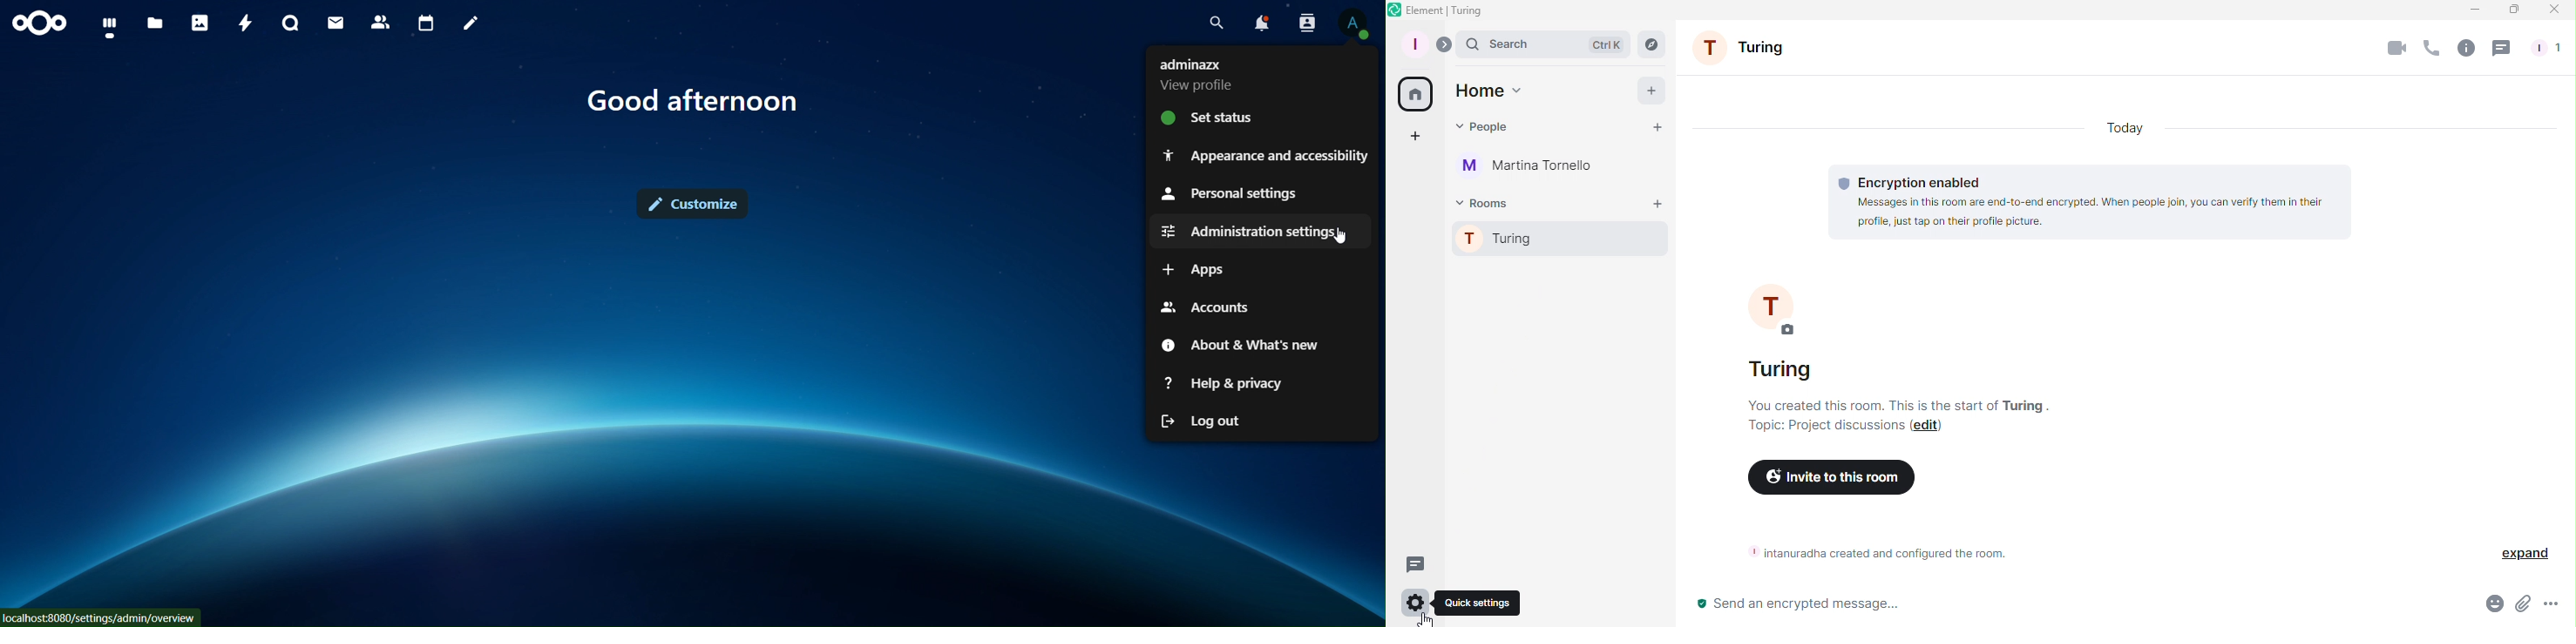 This screenshot has height=644, width=2576. What do you see at coordinates (698, 204) in the screenshot?
I see `customize` at bounding box center [698, 204].